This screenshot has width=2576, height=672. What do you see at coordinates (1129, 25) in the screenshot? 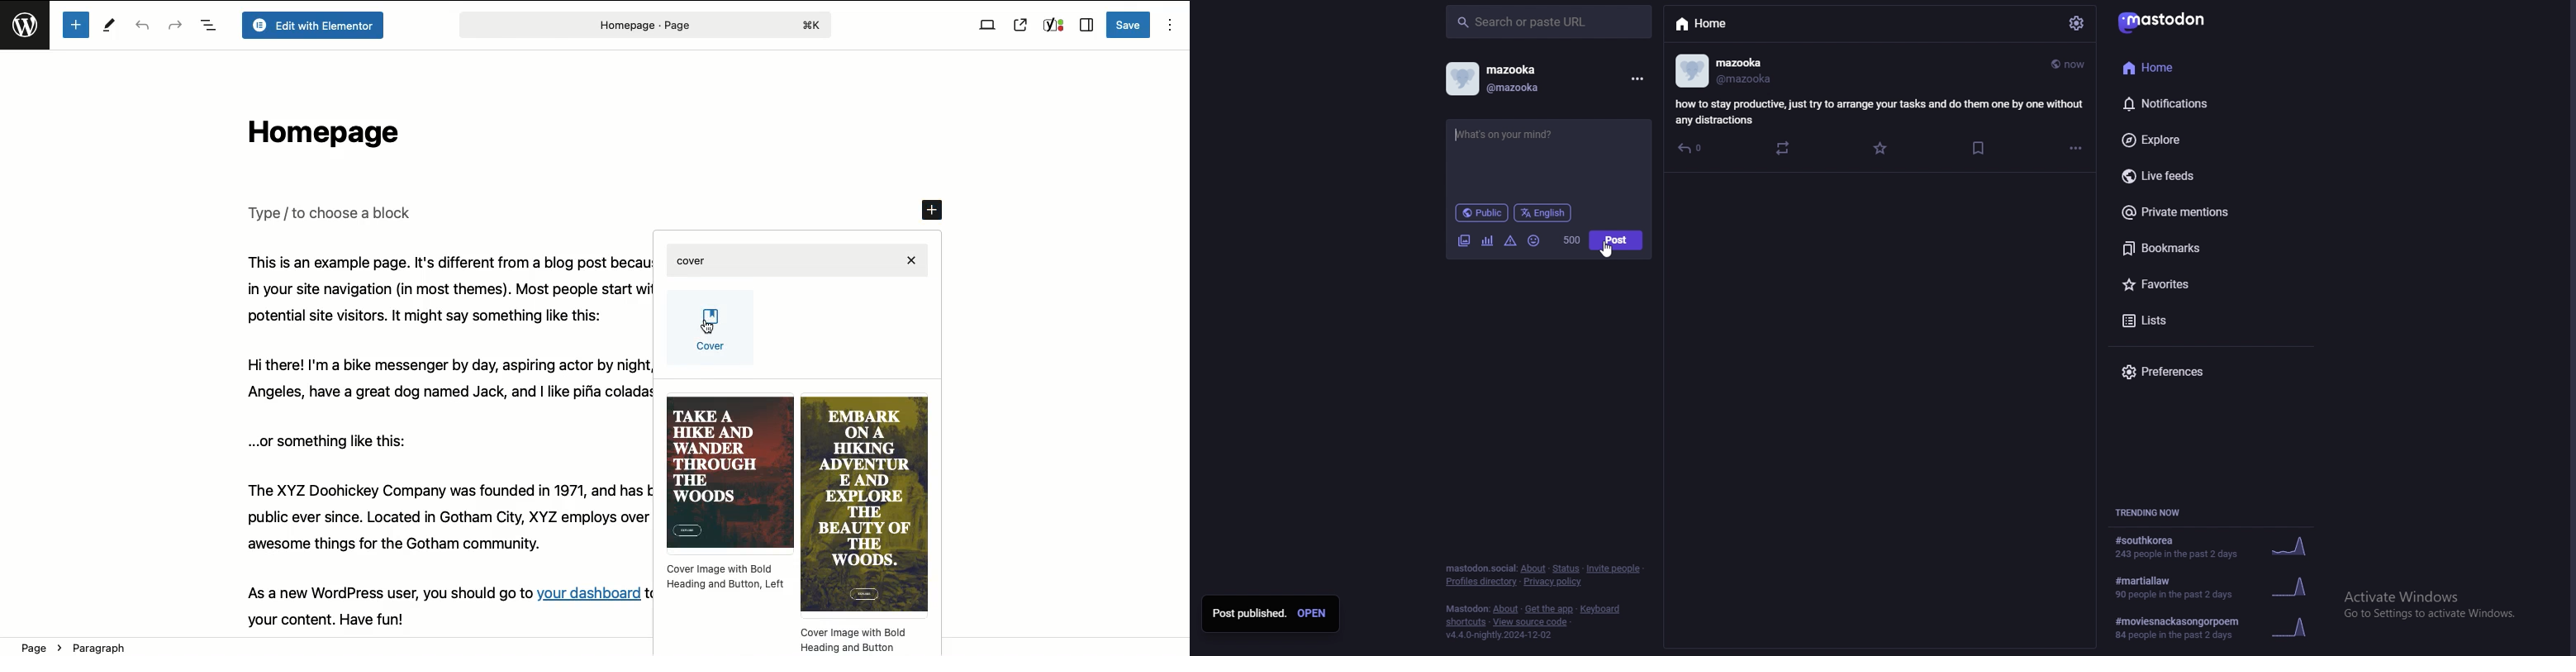
I see `Save` at bounding box center [1129, 25].